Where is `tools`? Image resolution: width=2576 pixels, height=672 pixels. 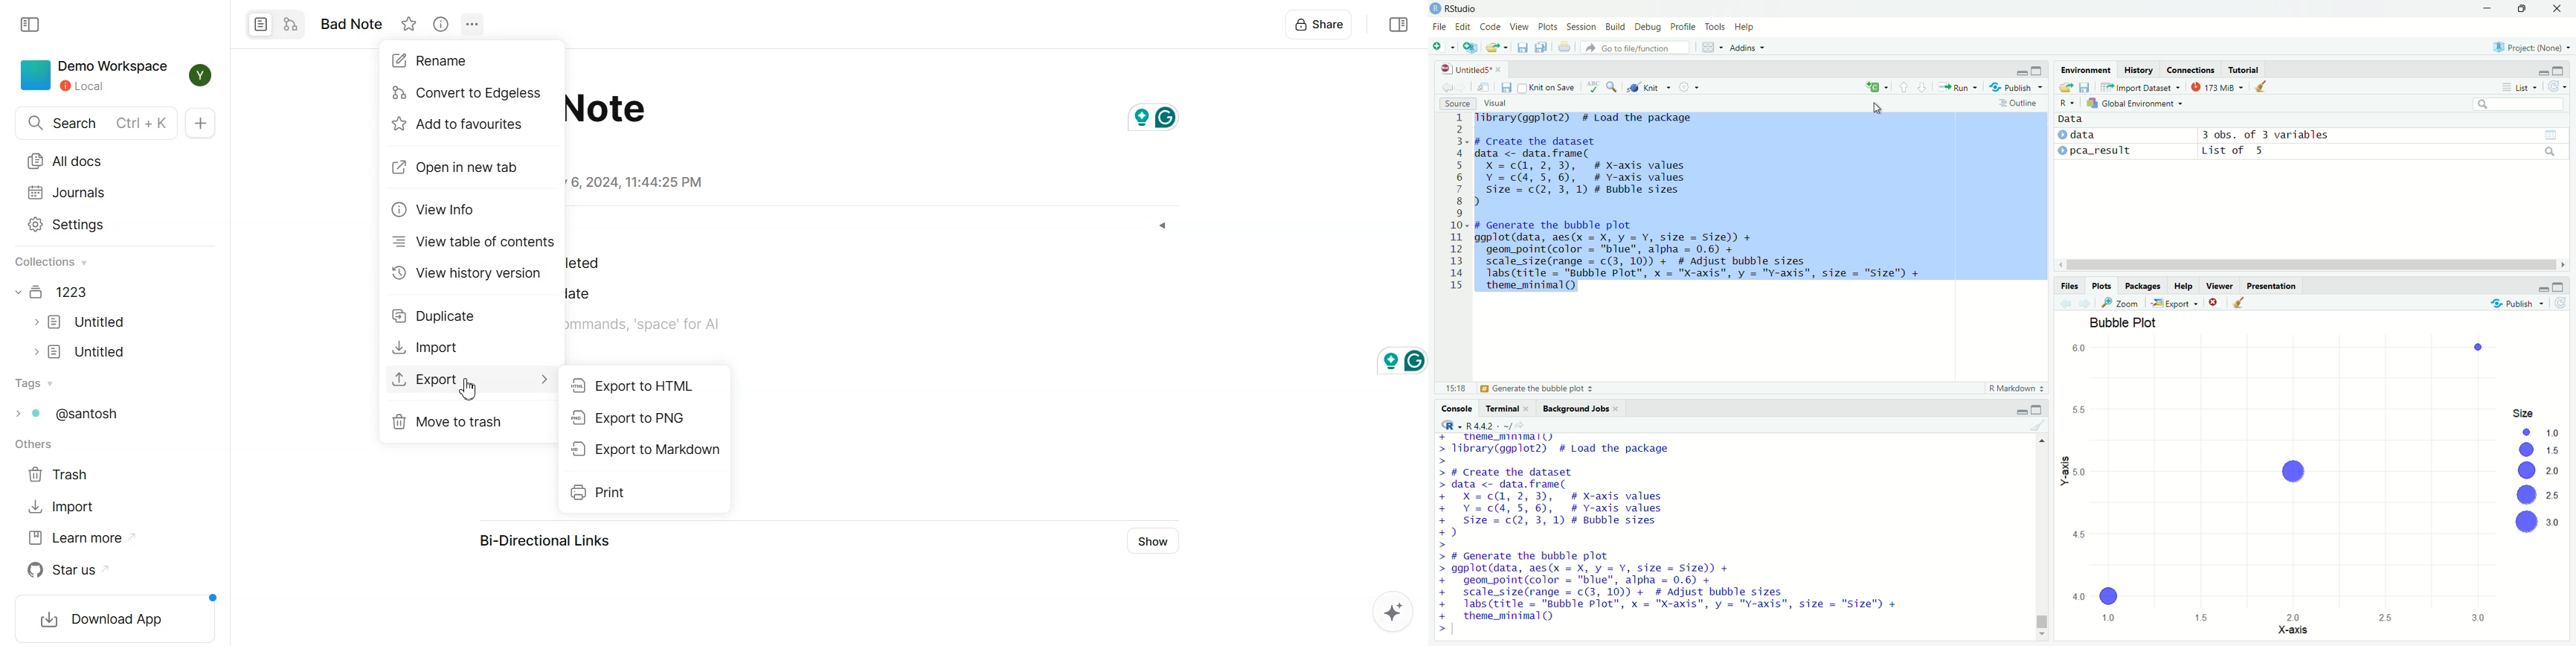
tools is located at coordinates (1716, 26).